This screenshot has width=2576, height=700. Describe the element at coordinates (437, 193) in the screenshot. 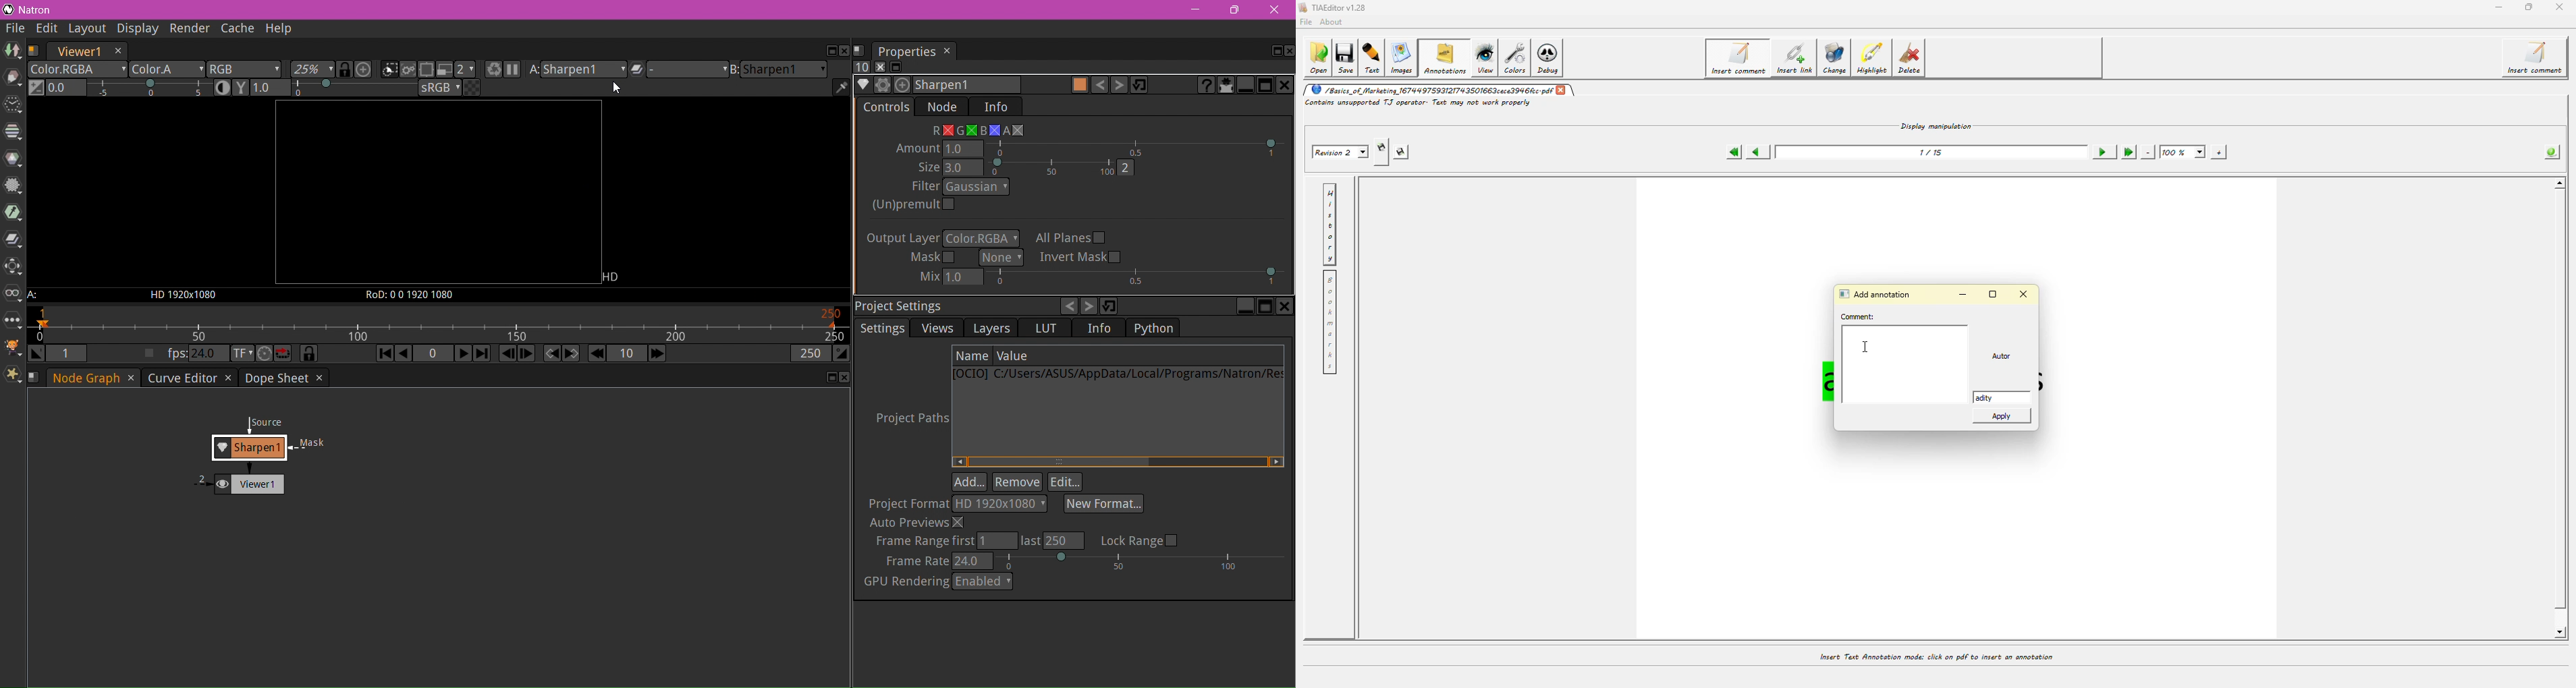

I see `Image farme` at that location.